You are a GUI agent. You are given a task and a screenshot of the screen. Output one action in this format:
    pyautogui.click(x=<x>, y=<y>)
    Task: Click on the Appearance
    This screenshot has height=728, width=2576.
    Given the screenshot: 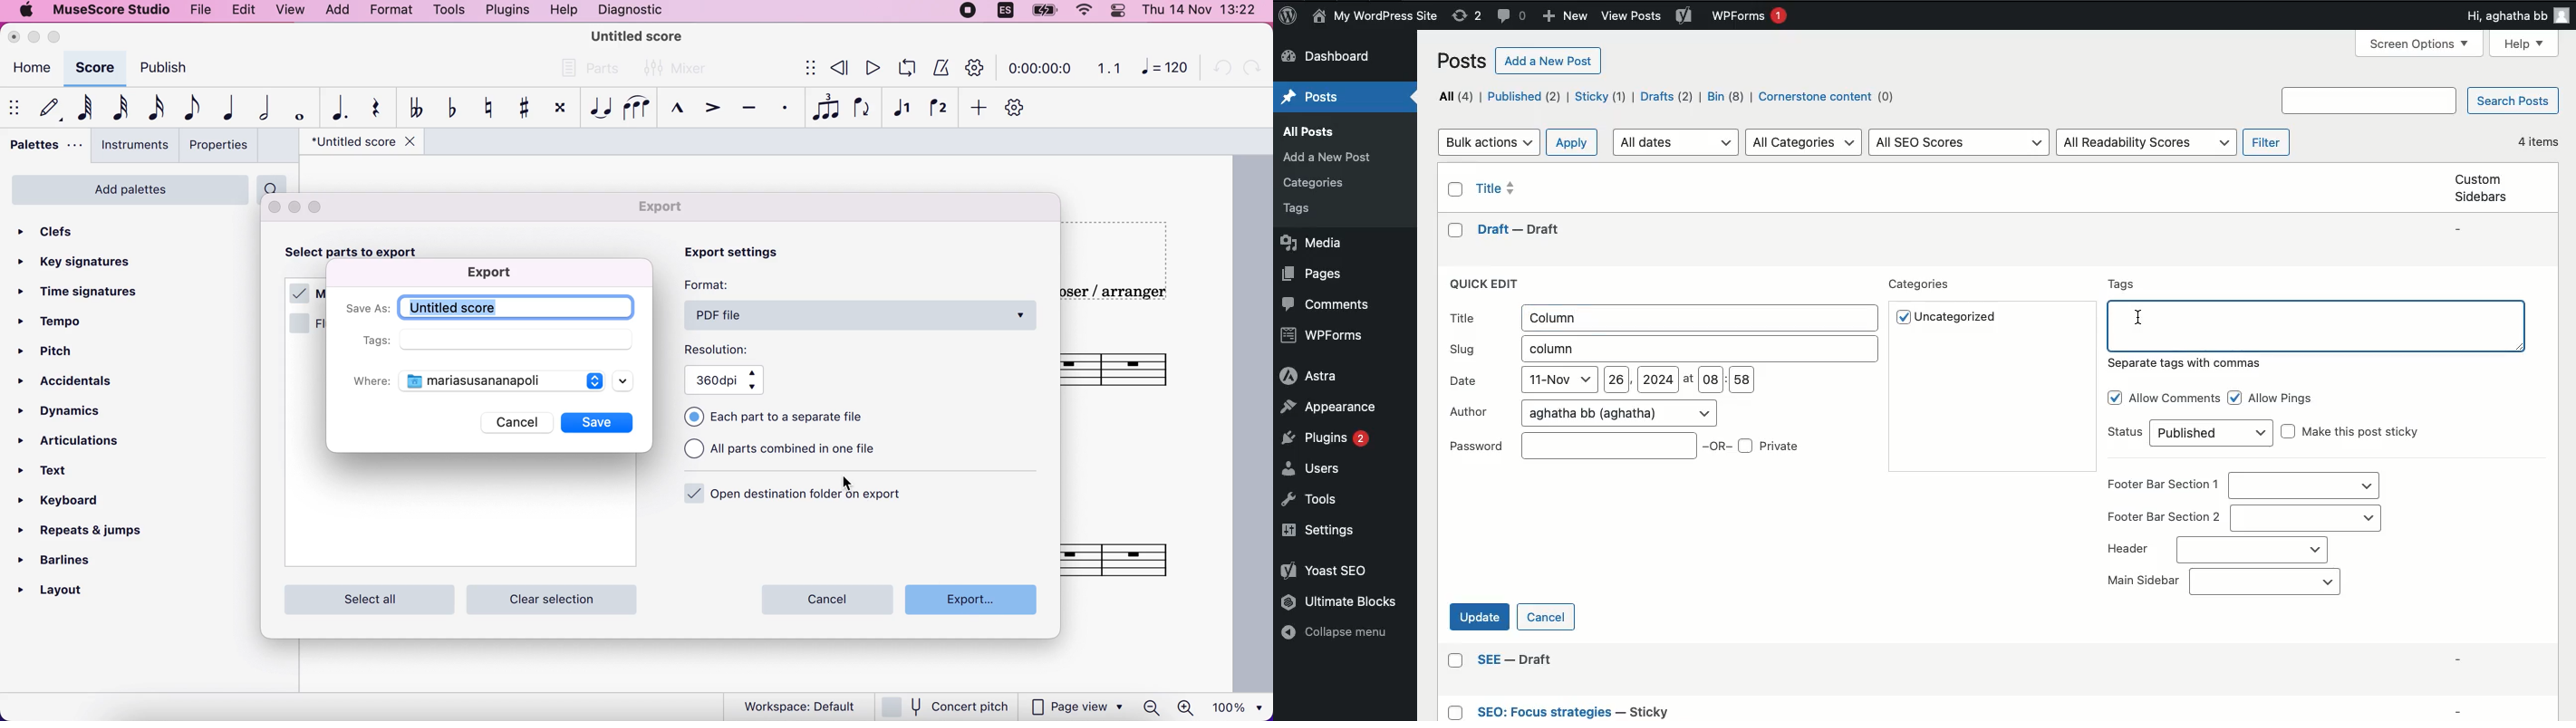 What is the action you would take?
    pyautogui.click(x=1337, y=408)
    